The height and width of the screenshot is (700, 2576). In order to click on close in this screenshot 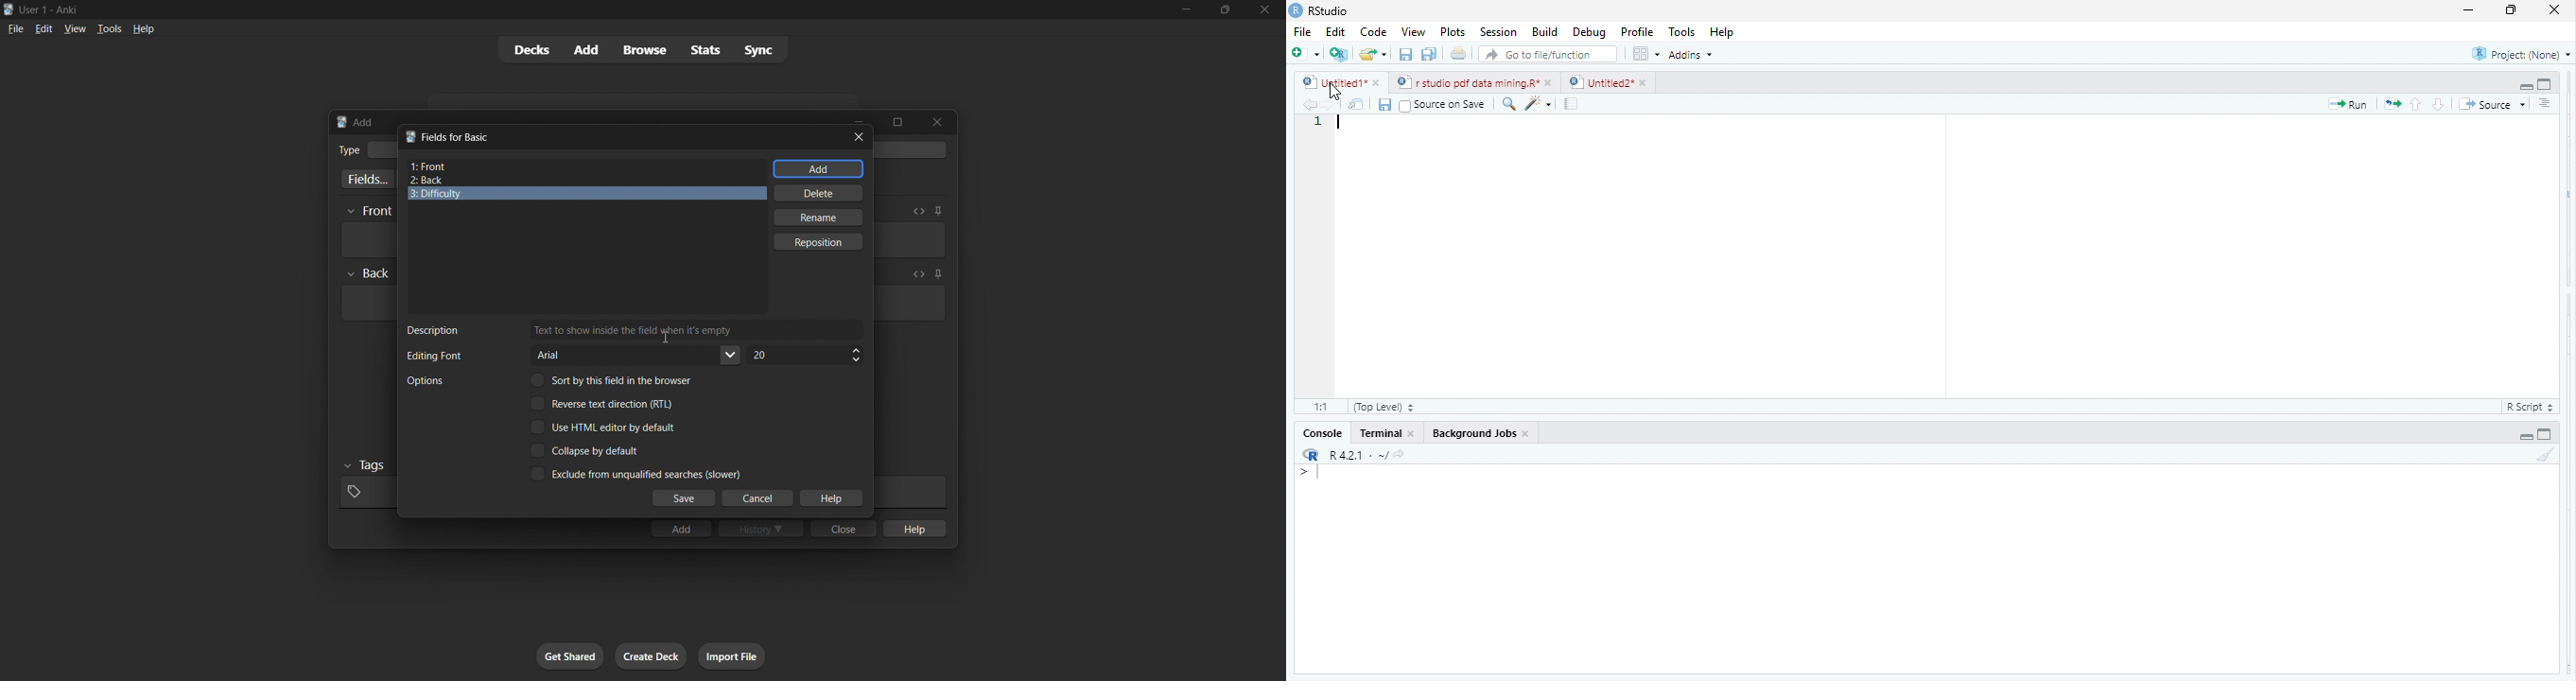, I will do `click(1527, 433)`.